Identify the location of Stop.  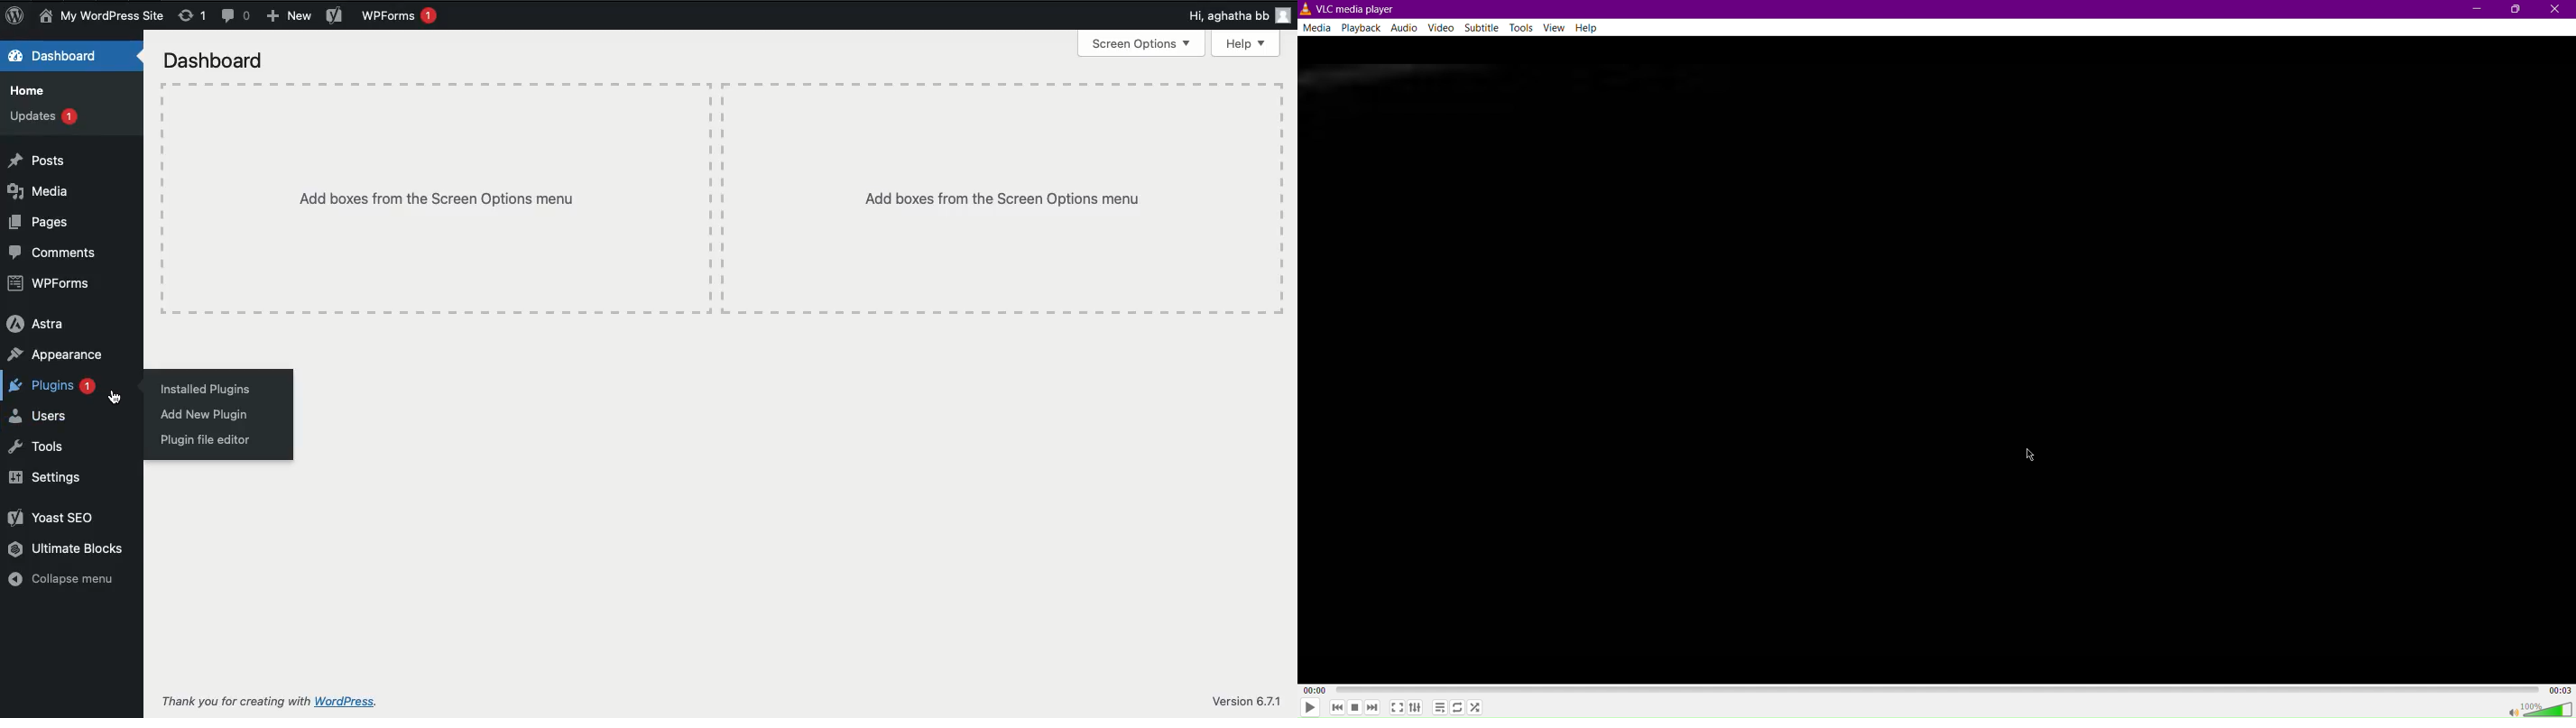
(1355, 707).